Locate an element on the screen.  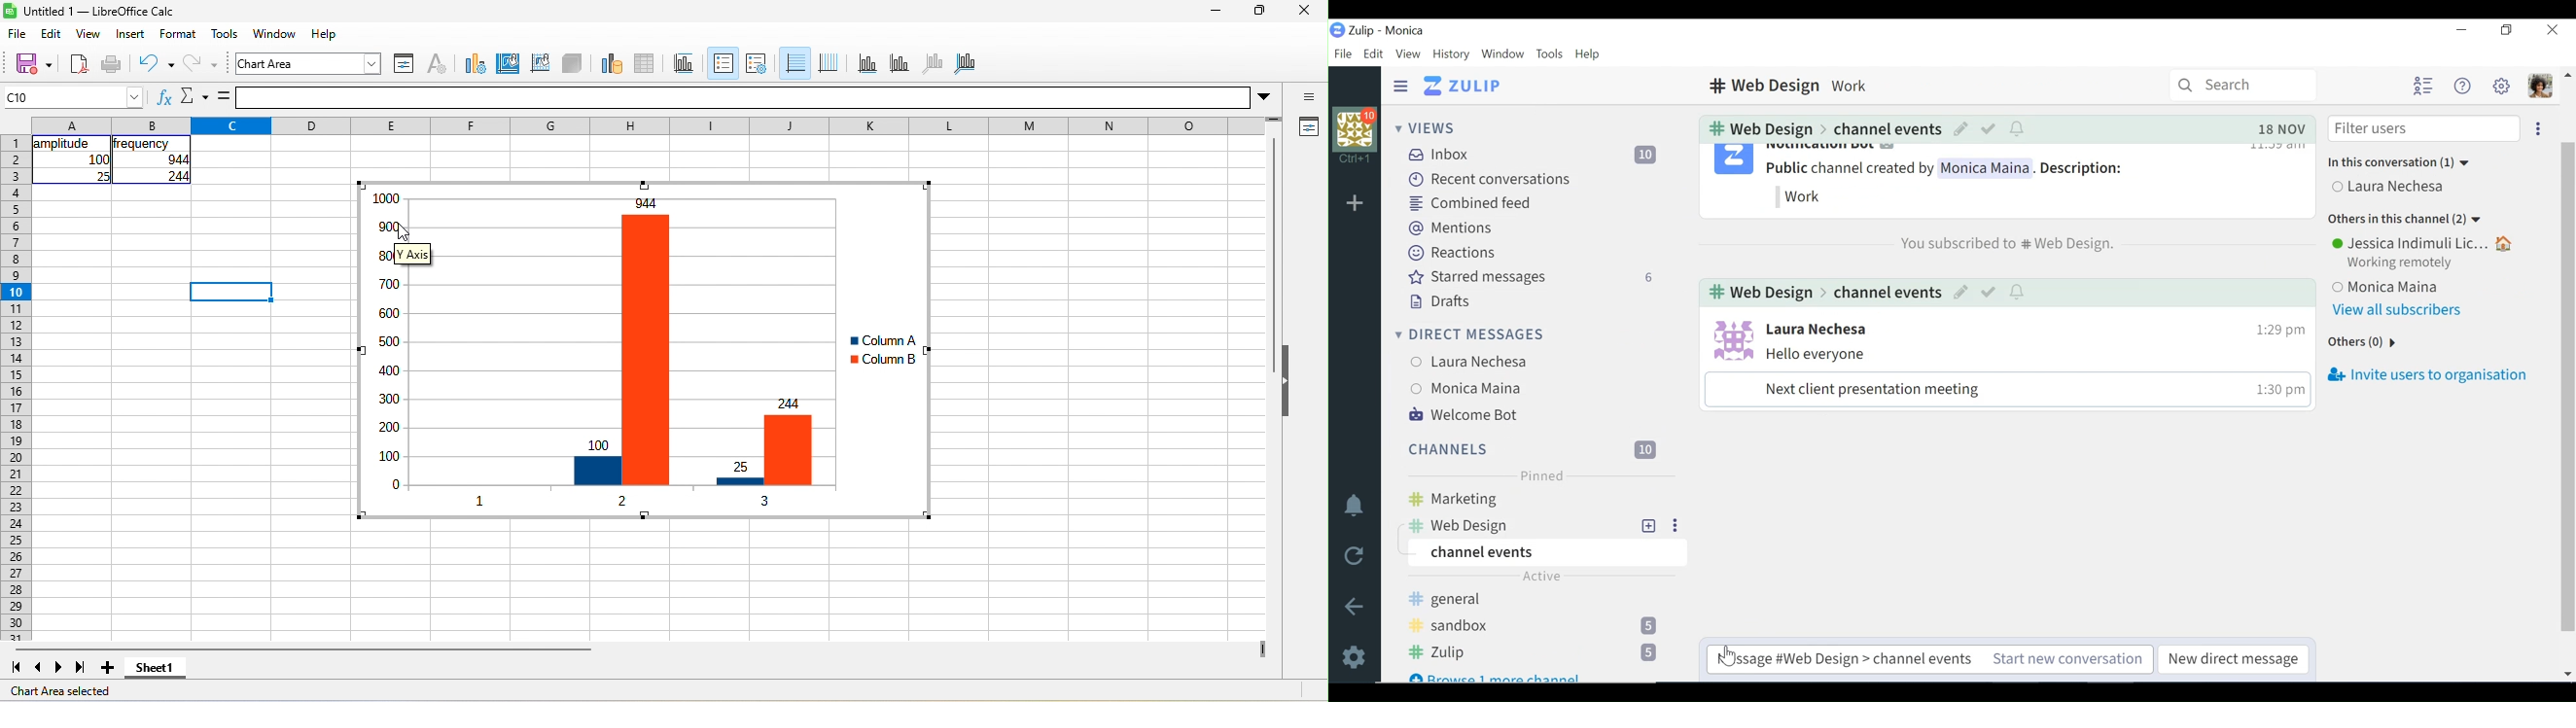
Channels menu is located at coordinates (1530, 448).